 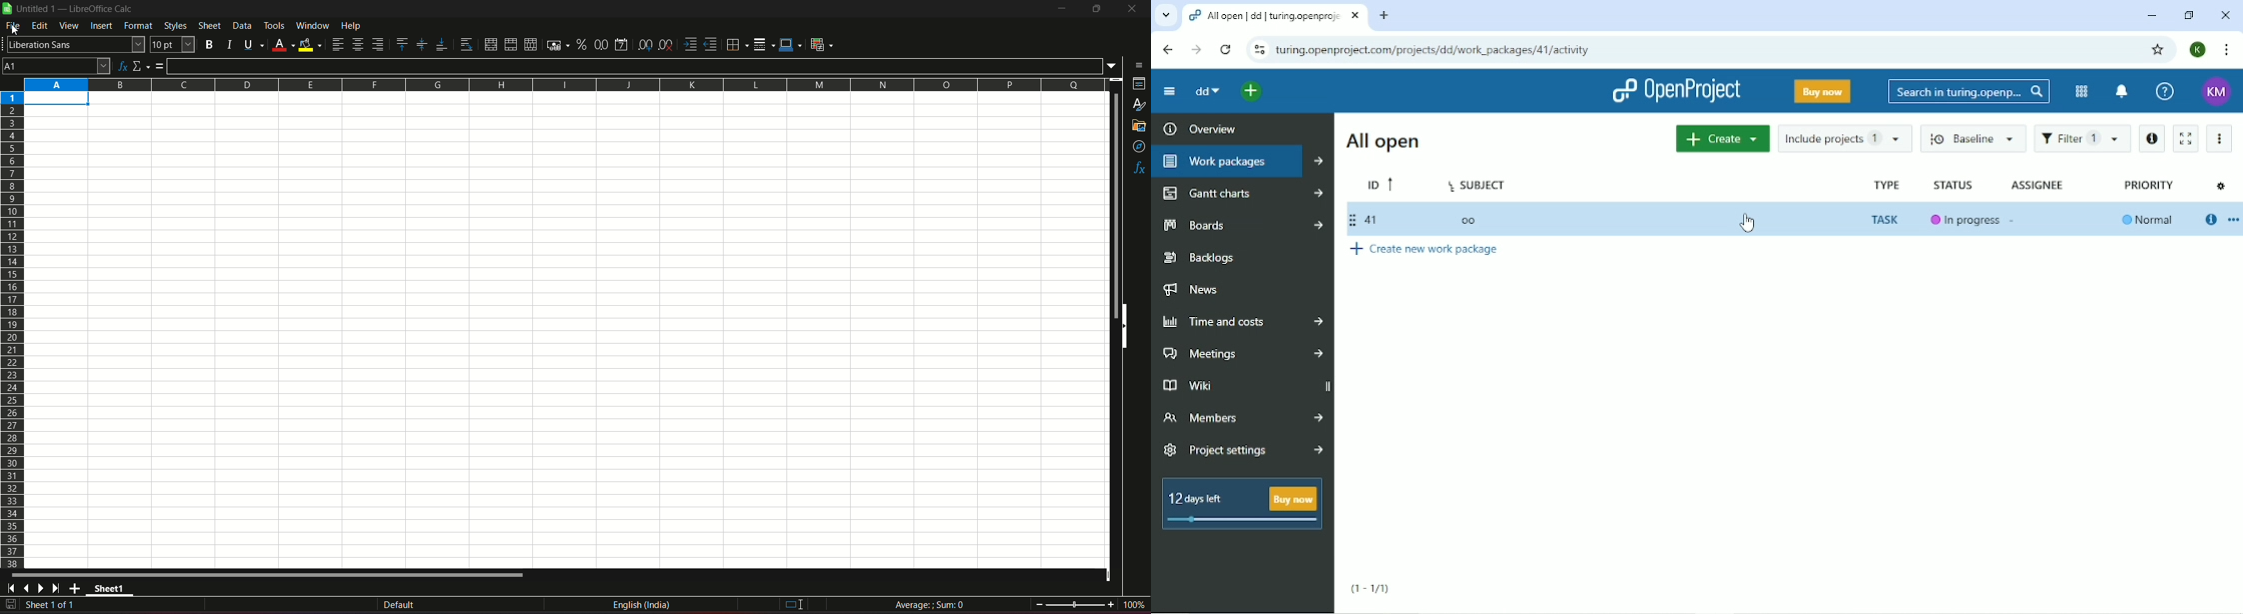 What do you see at coordinates (101, 26) in the screenshot?
I see `insert` at bounding box center [101, 26].